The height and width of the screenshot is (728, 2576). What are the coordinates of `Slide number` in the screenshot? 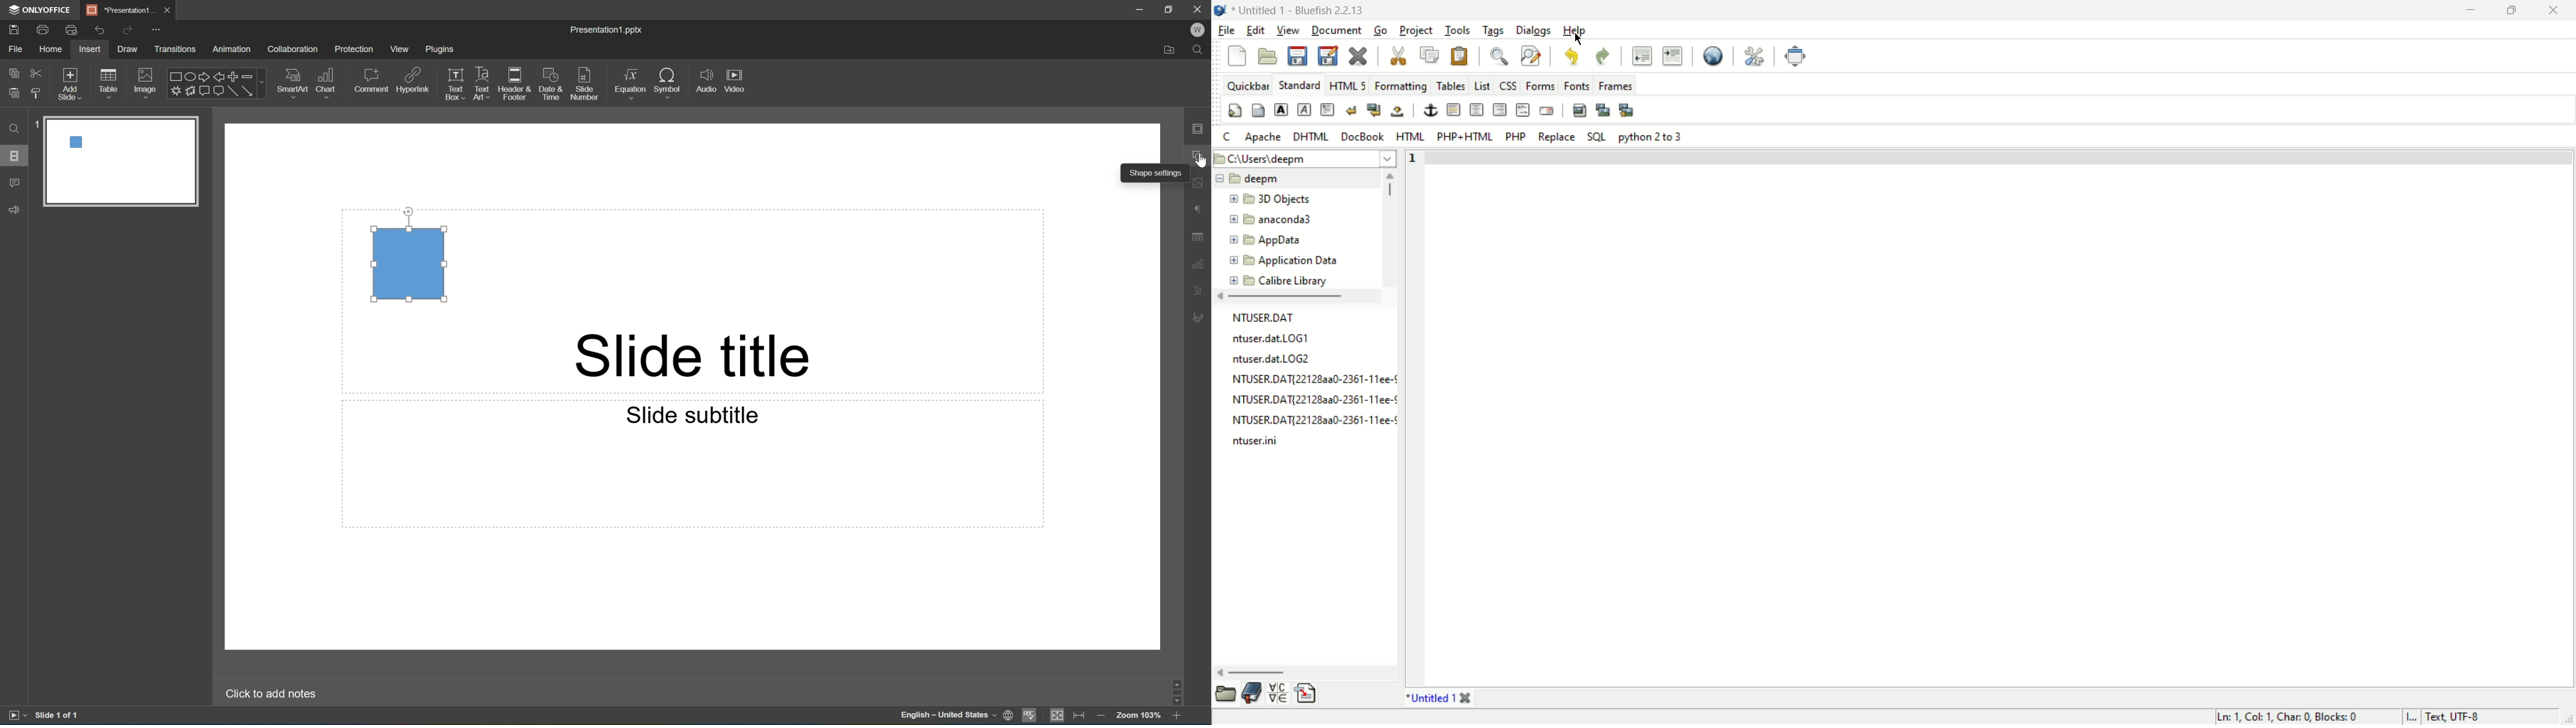 It's located at (584, 81).